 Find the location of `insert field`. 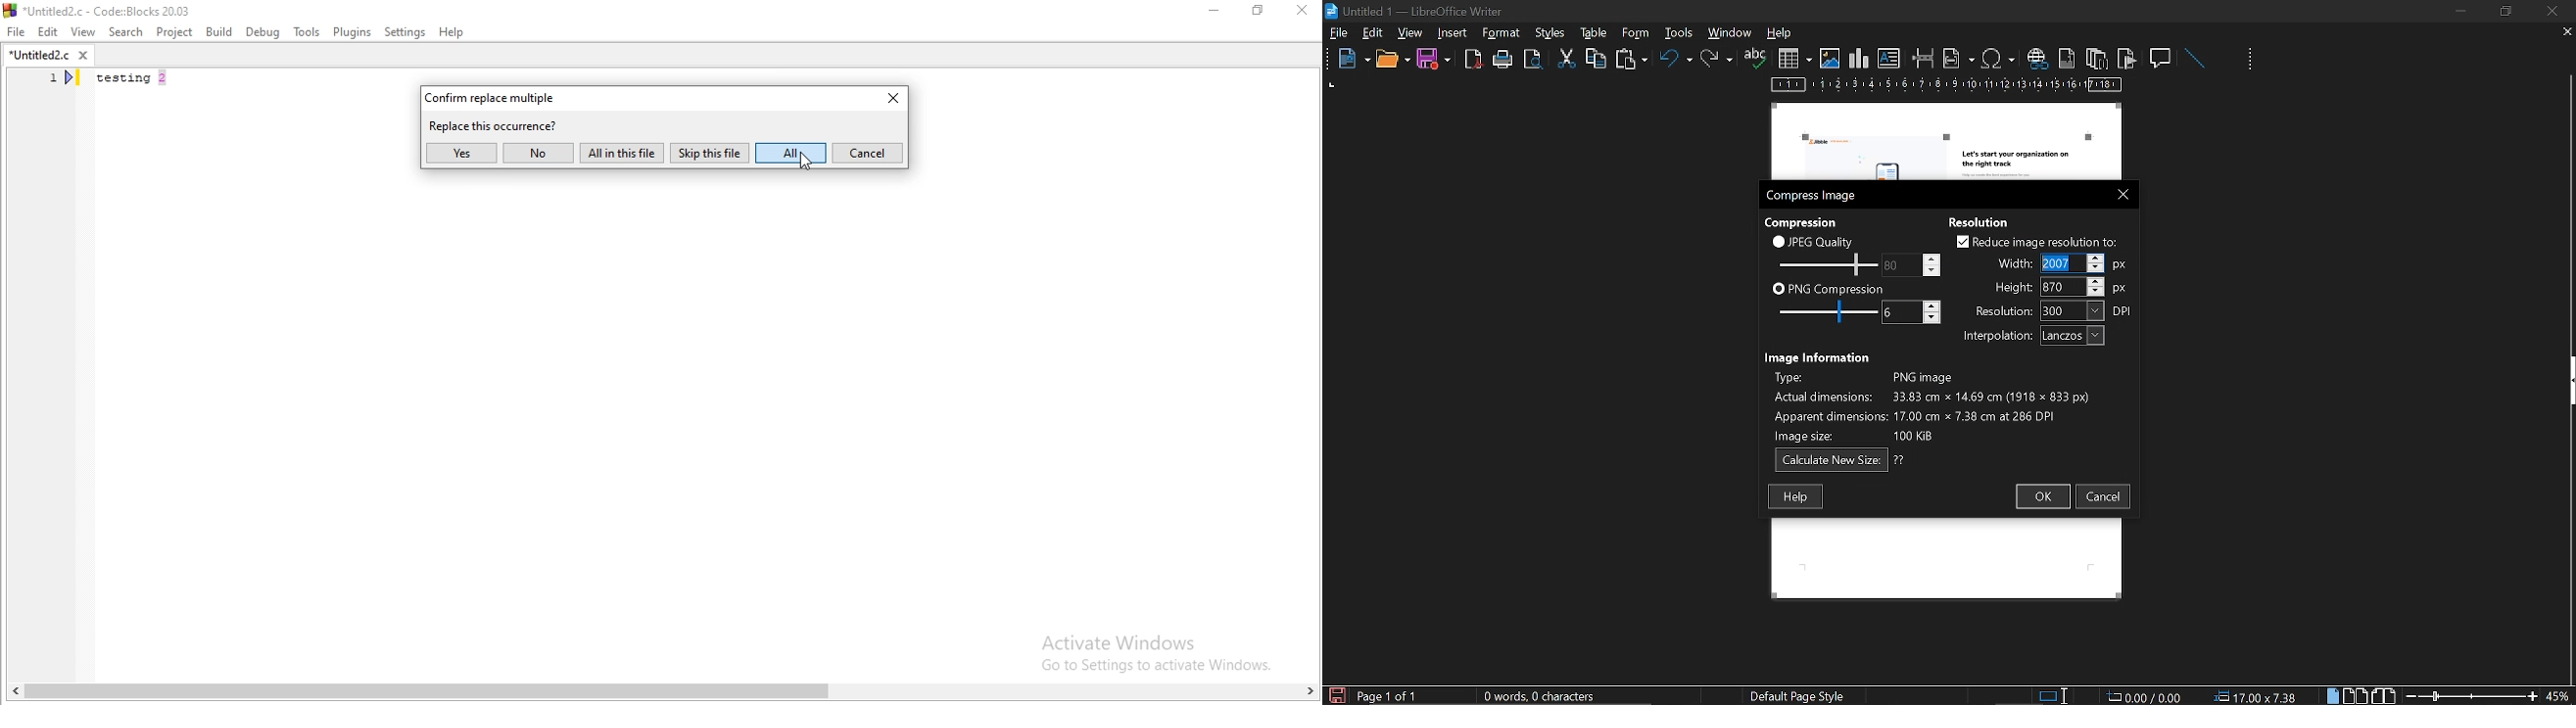

insert field is located at coordinates (1959, 58).